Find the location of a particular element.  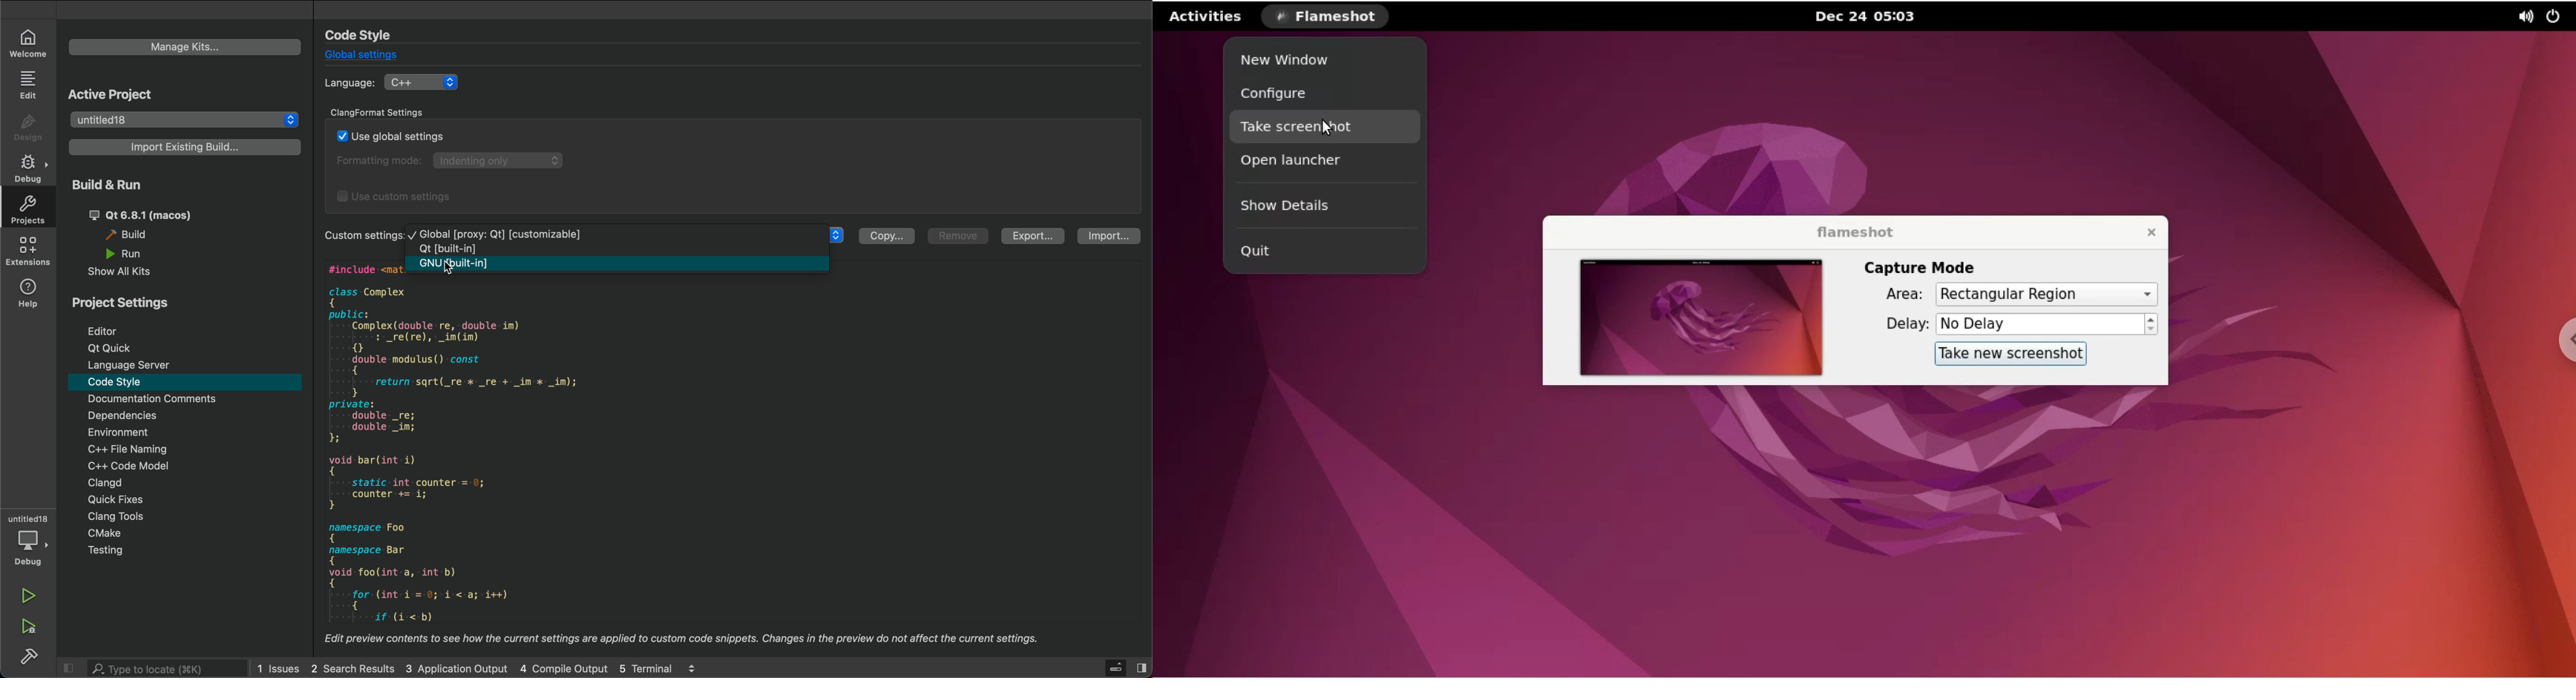

run is located at coordinates (30, 596).